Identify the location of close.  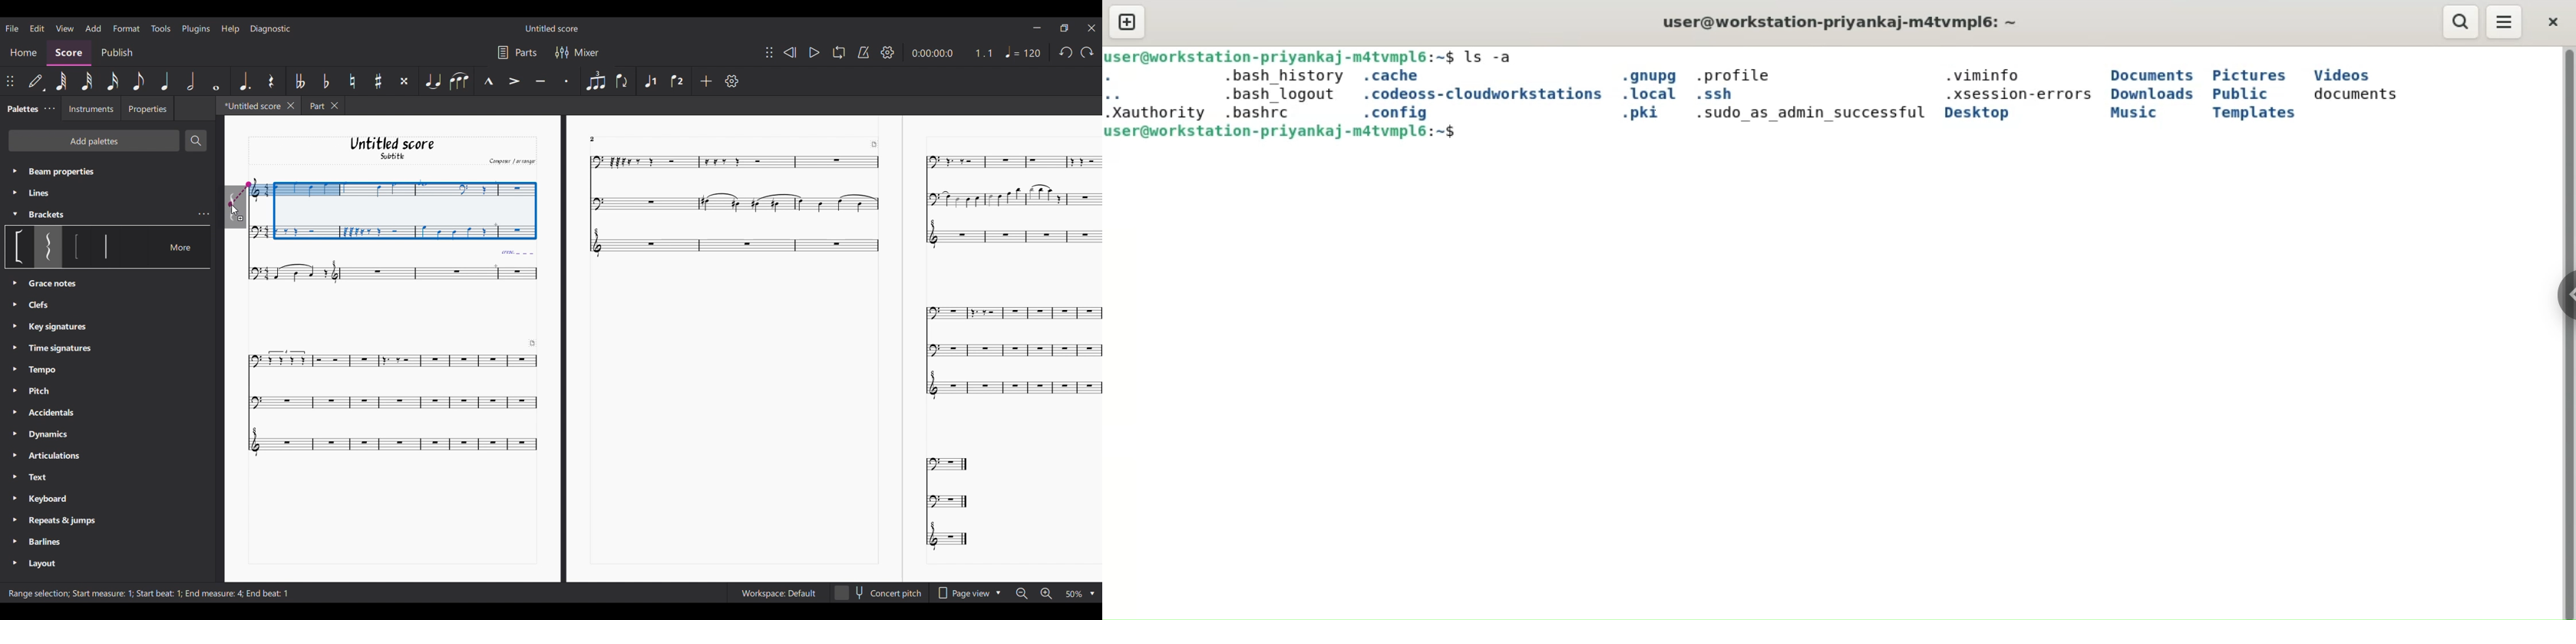
(2550, 20).